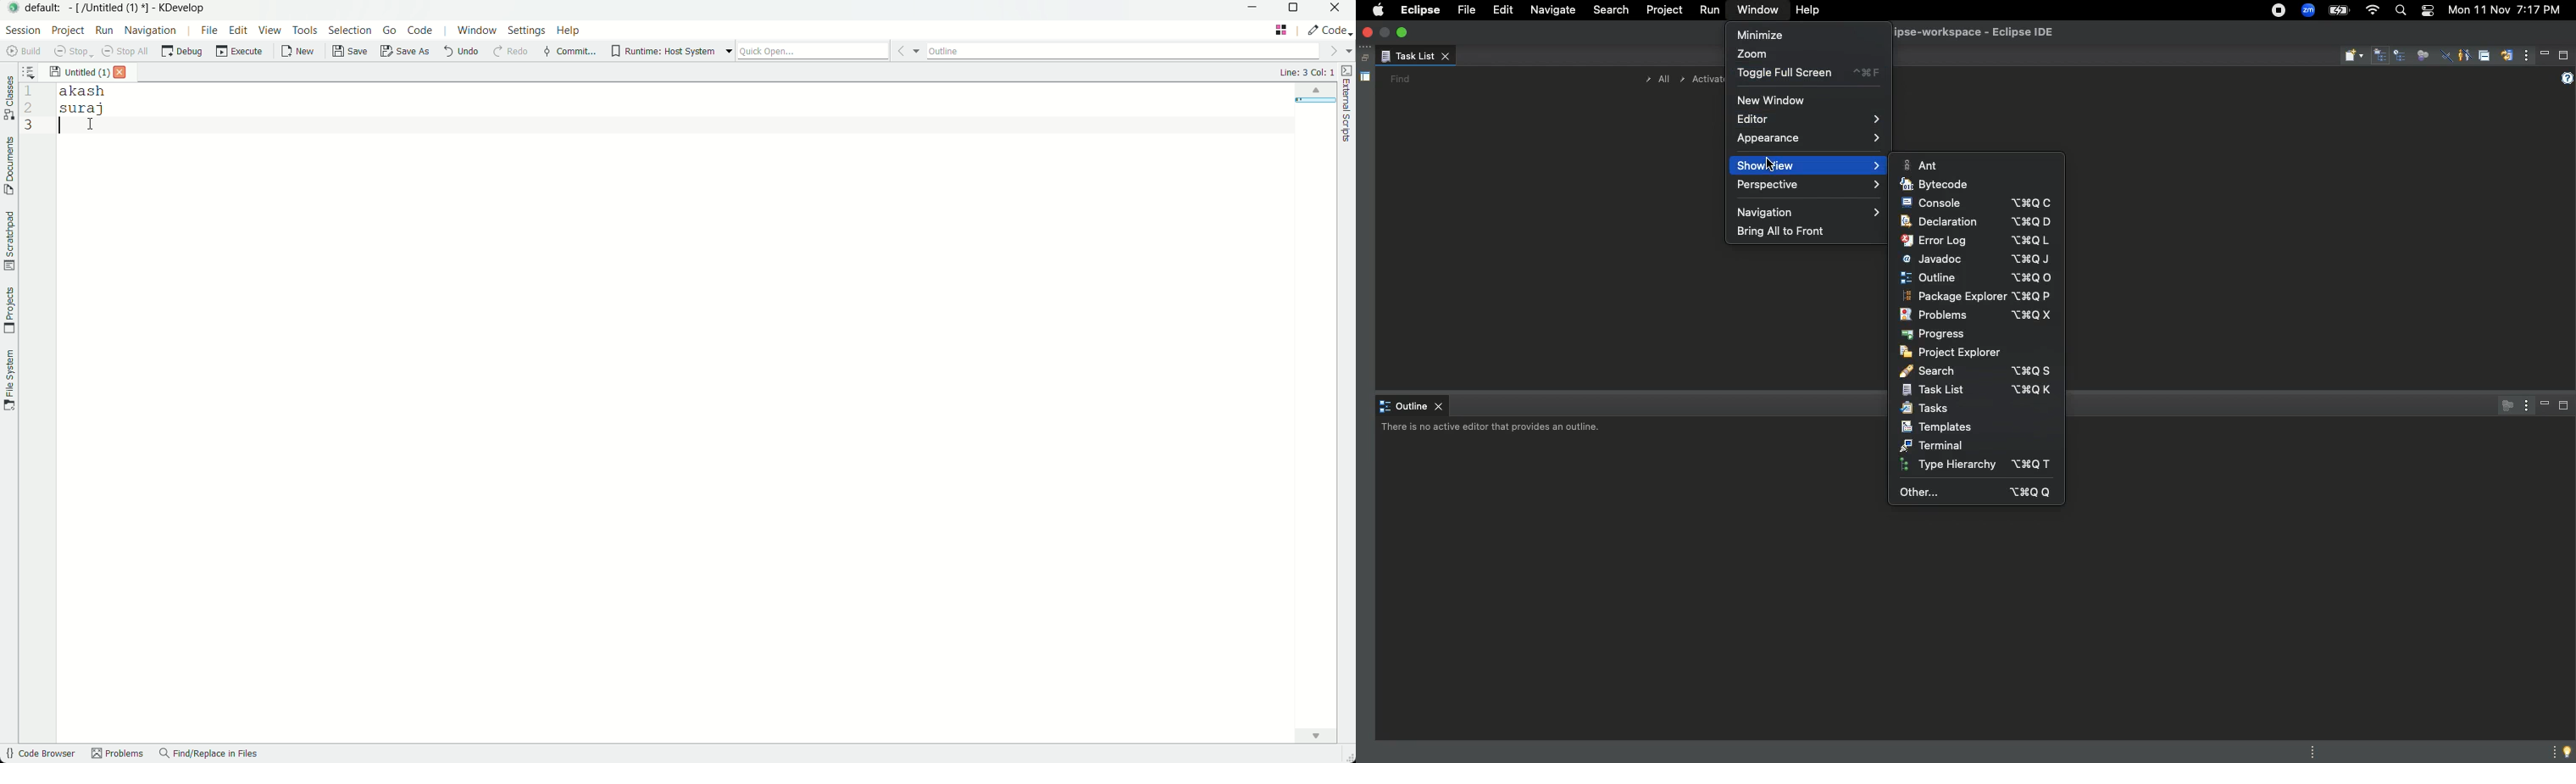  Describe the element at coordinates (2340, 10) in the screenshot. I see `Charge` at that location.